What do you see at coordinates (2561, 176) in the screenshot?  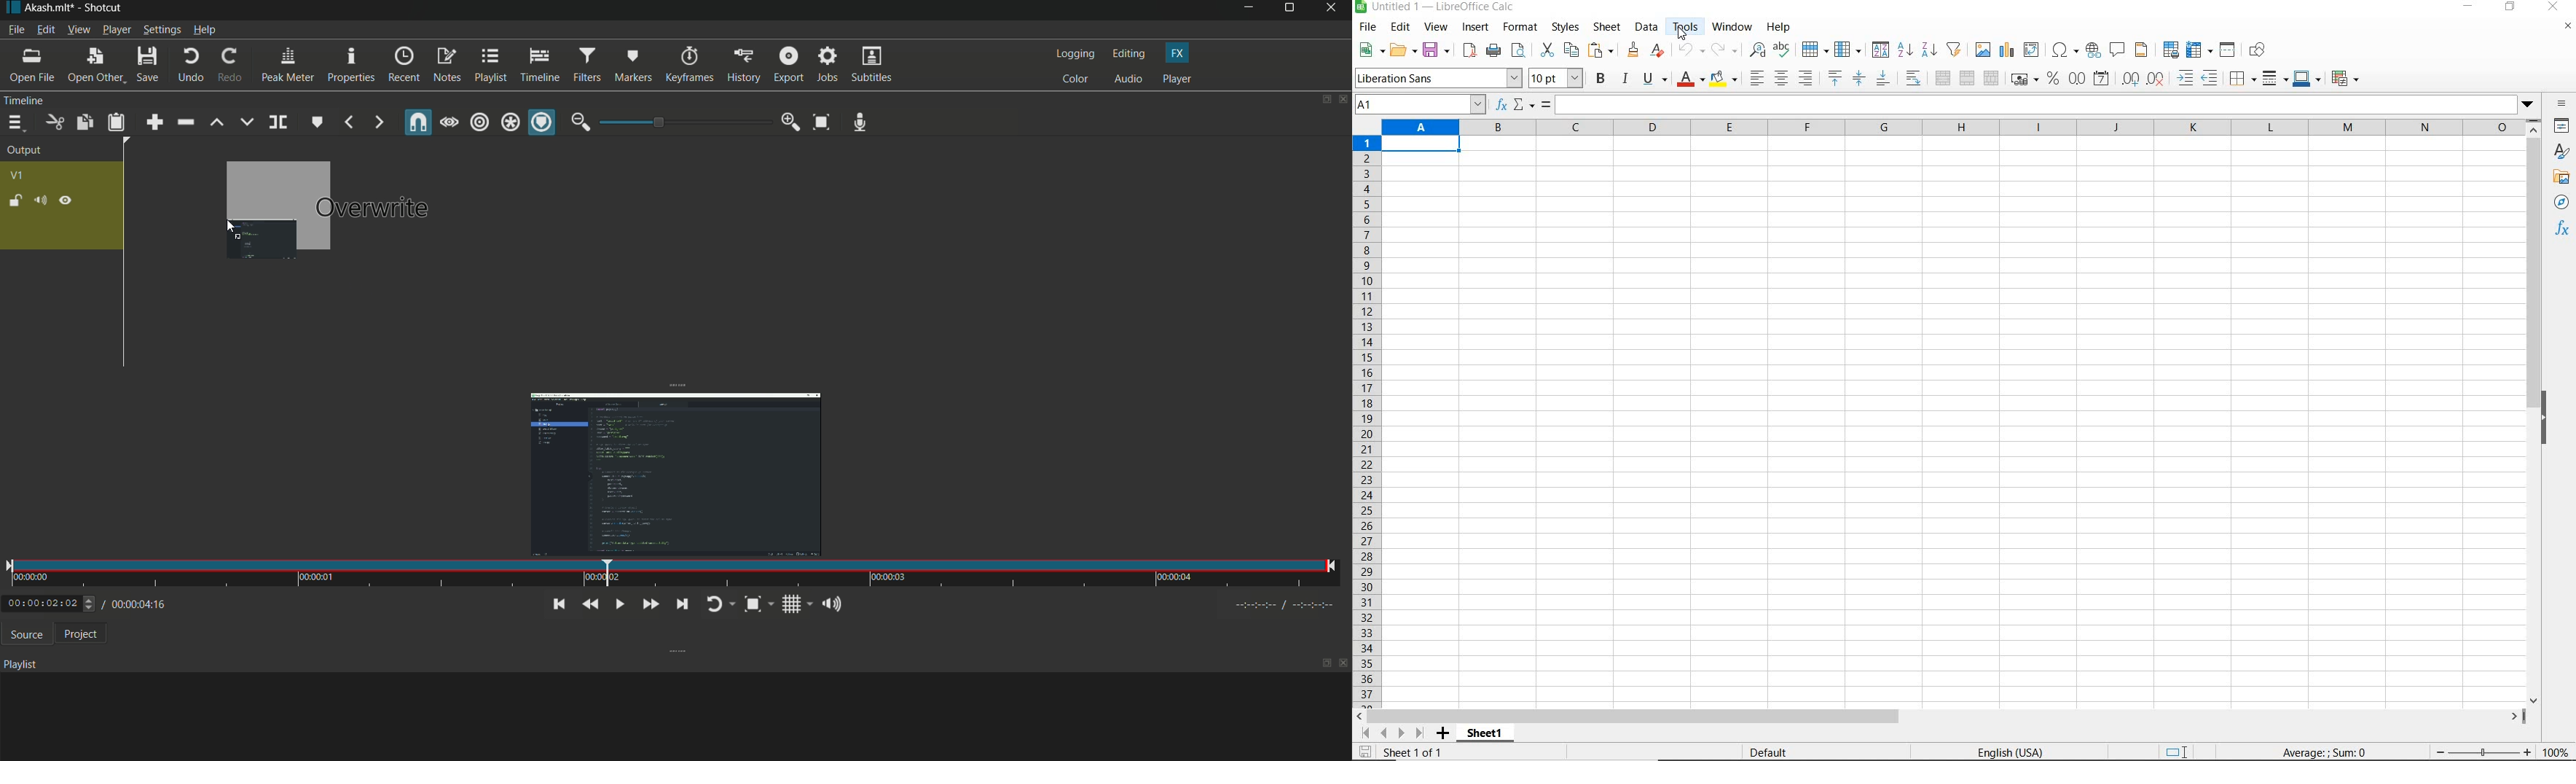 I see `GALLERY` at bounding box center [2561, 176].